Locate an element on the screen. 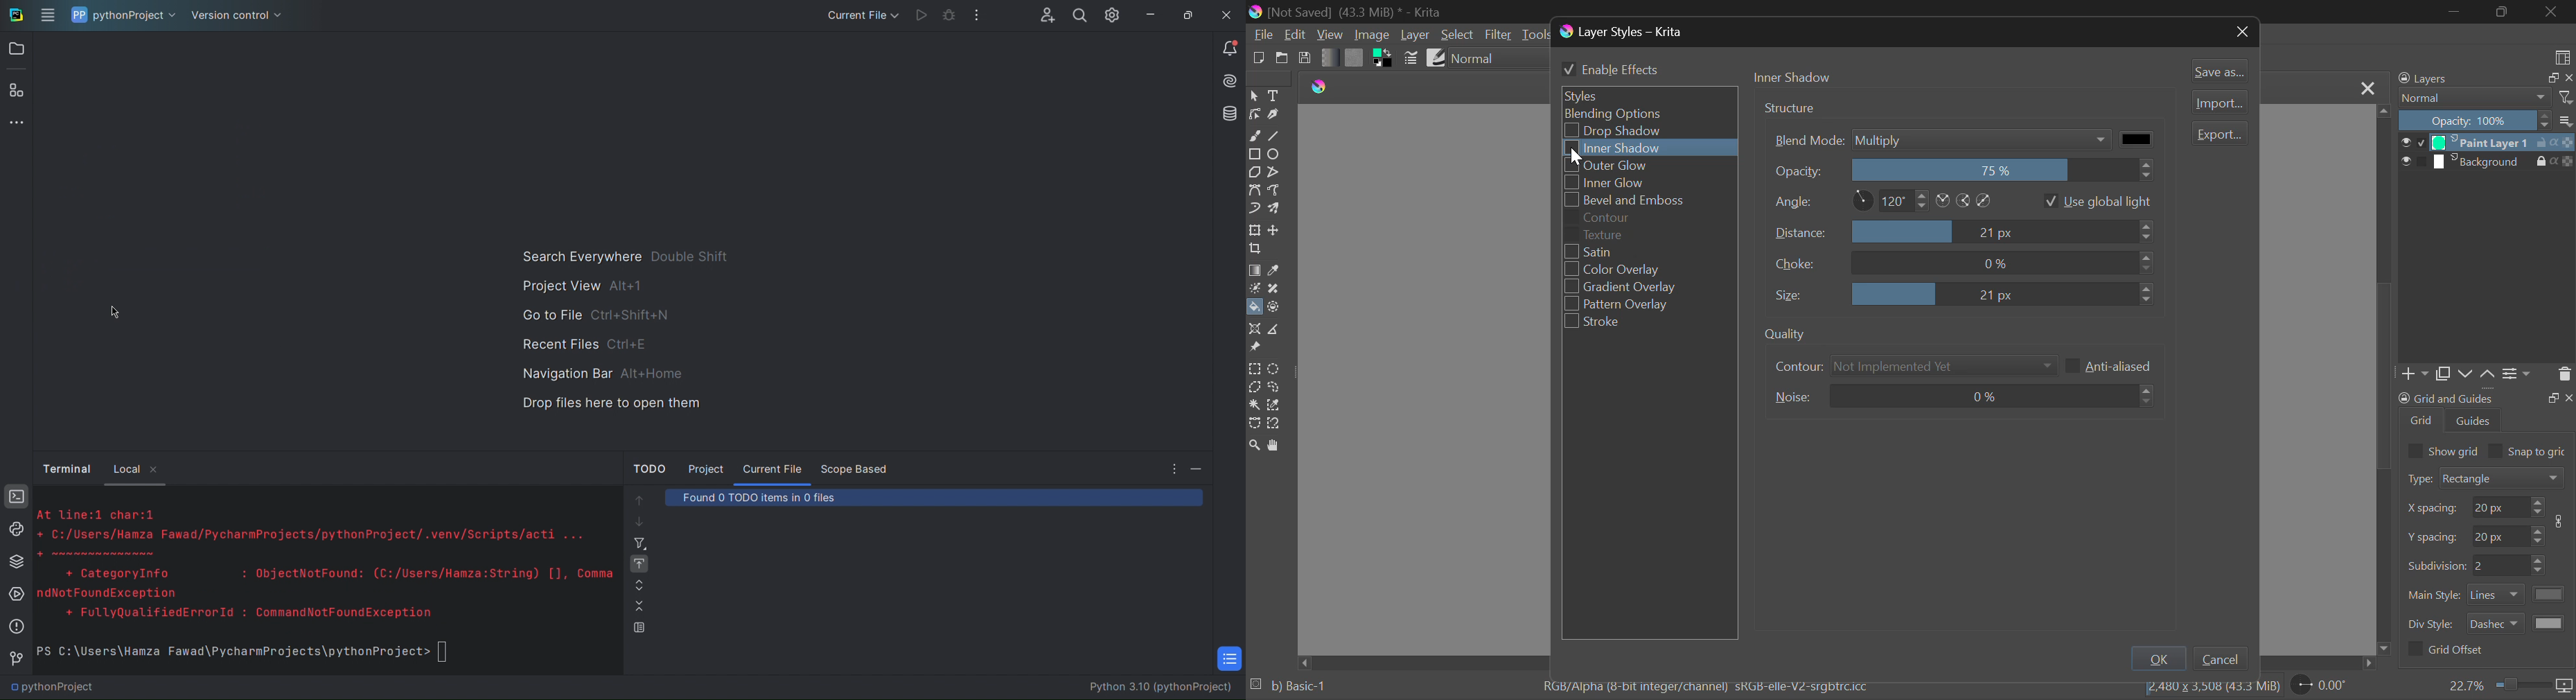 The width and height of the screenshot is (2576, 700). Opacity is located at coordinates (2487, 121).